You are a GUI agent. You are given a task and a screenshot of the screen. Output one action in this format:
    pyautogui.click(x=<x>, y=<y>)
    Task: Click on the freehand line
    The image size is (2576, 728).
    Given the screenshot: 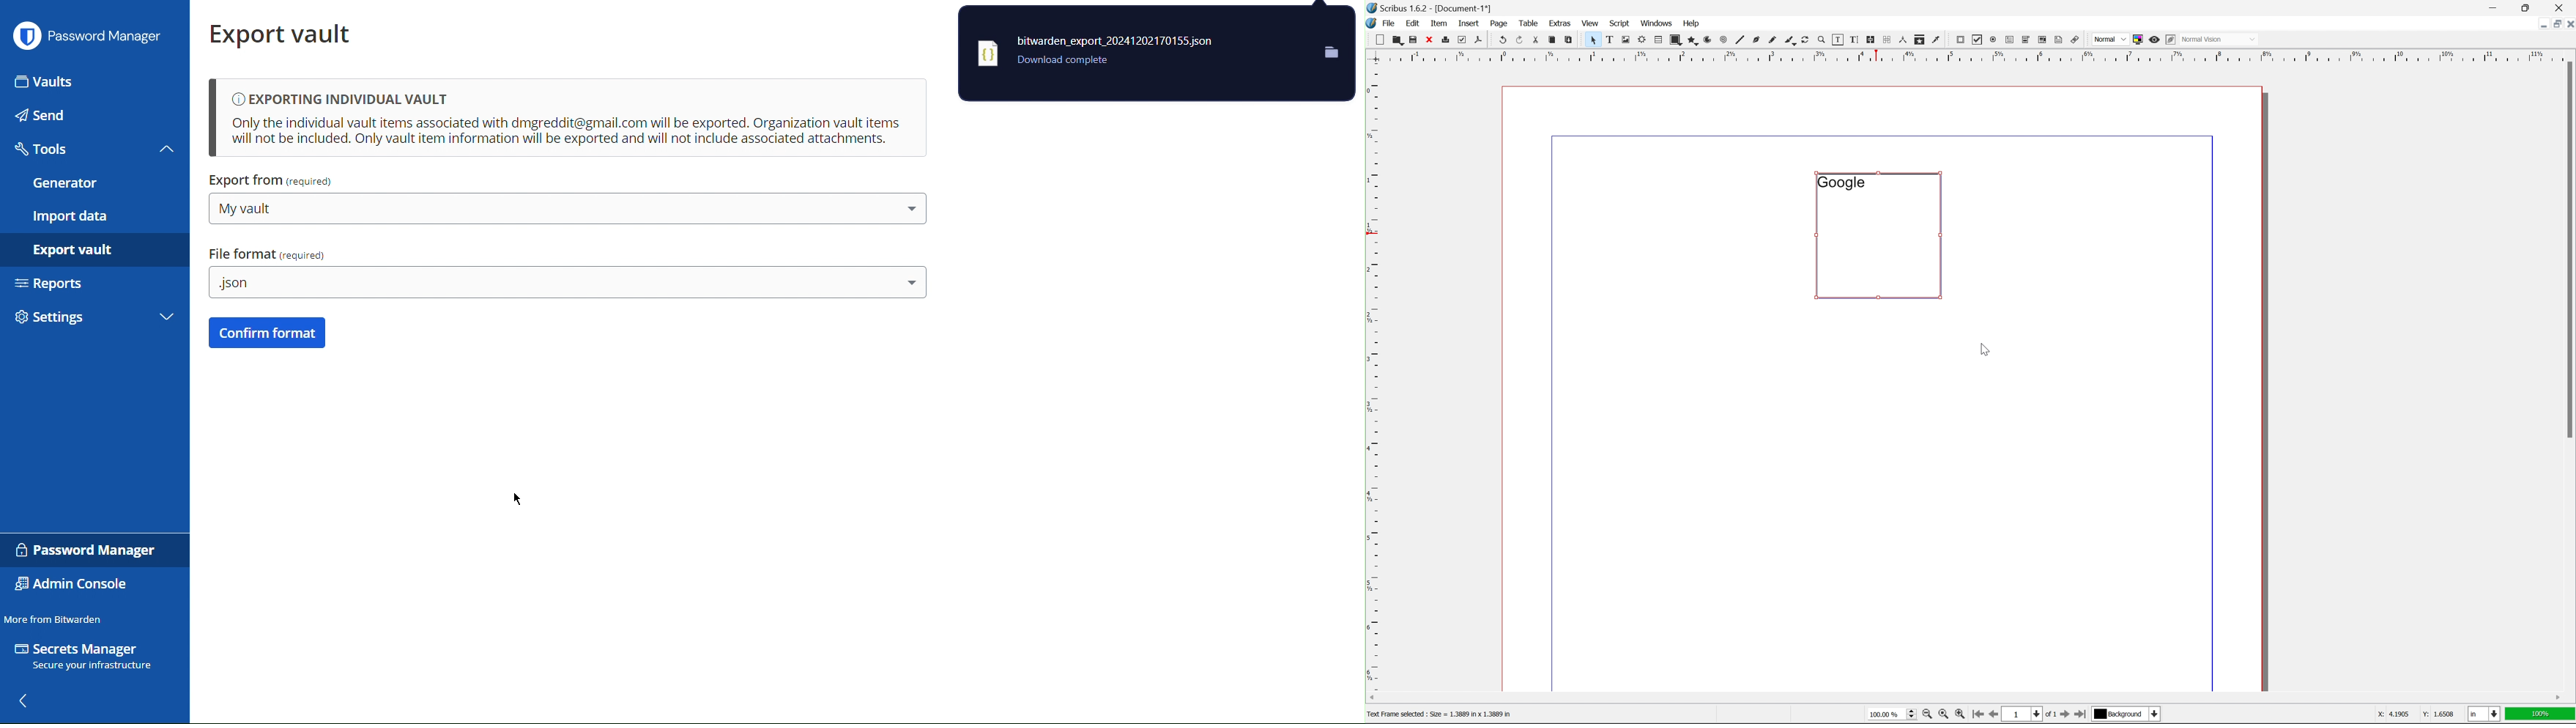 What is the action you would take?
    pyautogui.click(x=1773, y=40)
    